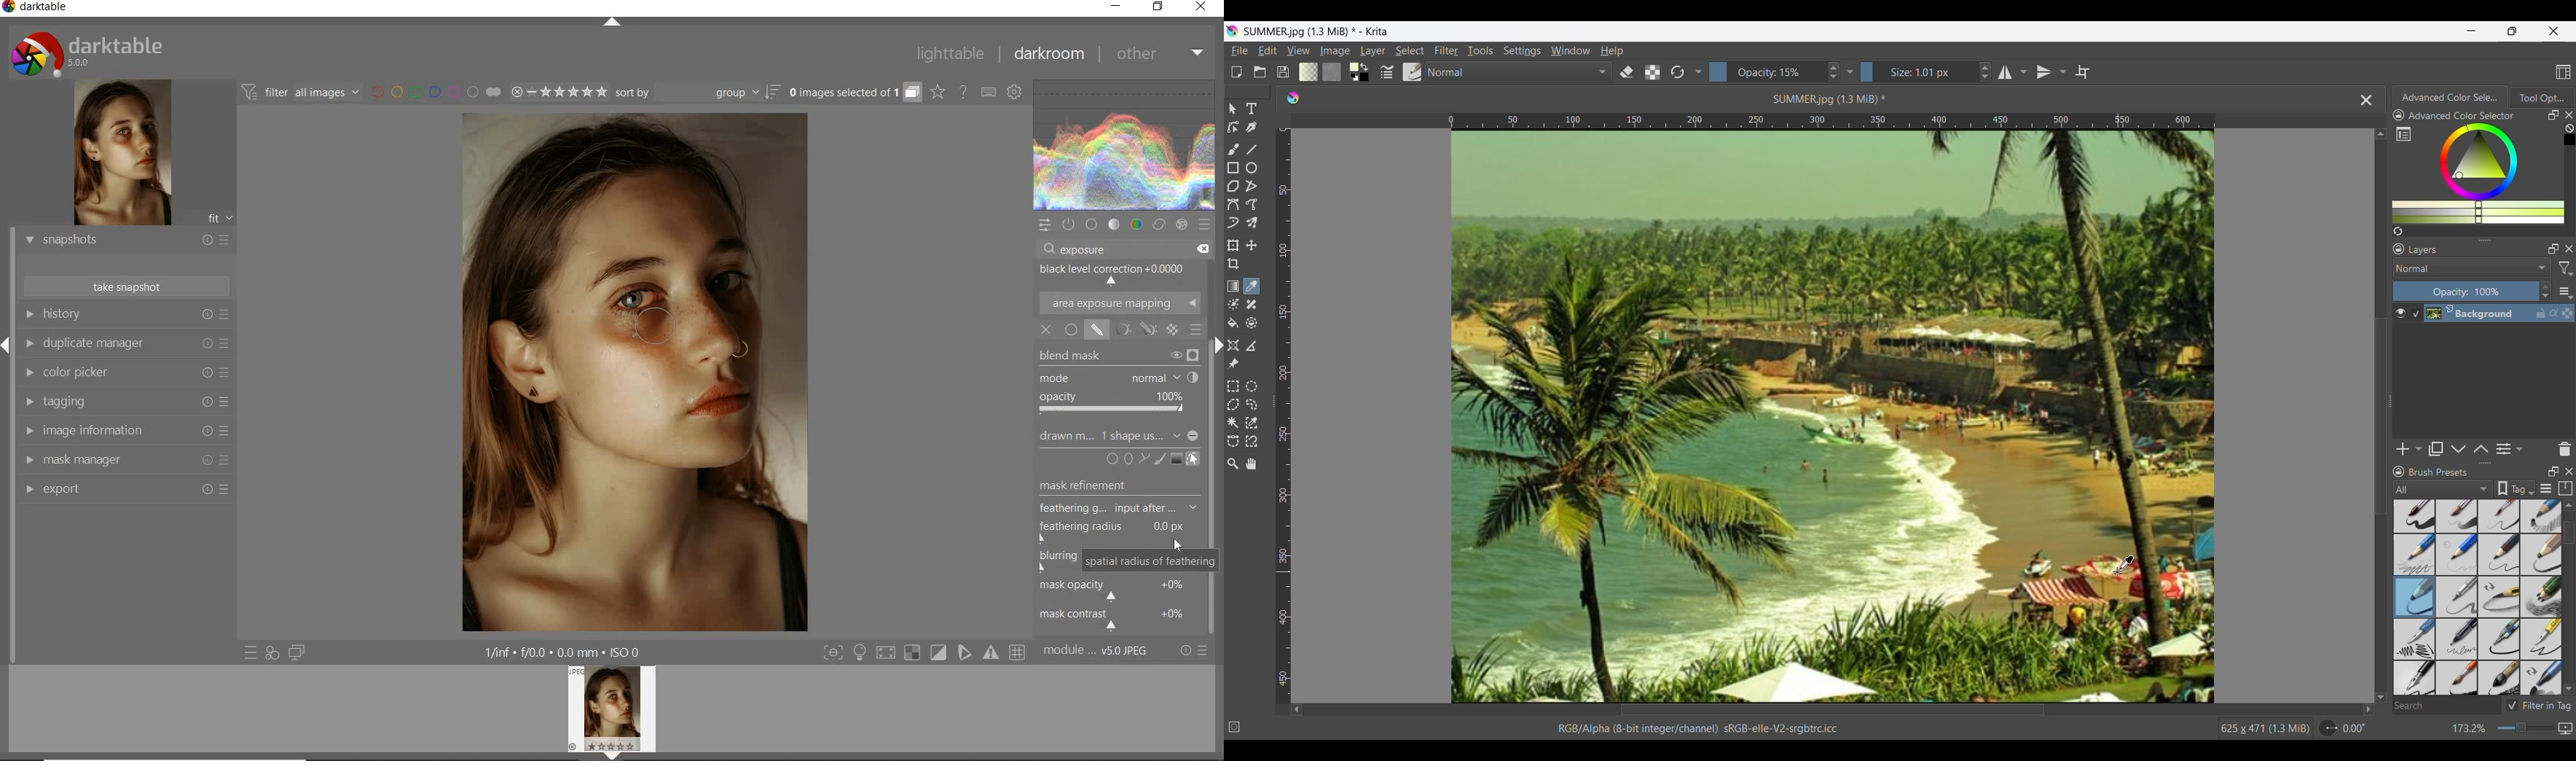 The height and width of the screenshot is (784, 2576). What do you see at coordinates (698, 92) in the screenshot?
I see `sort` at bounding box center [698, 92].